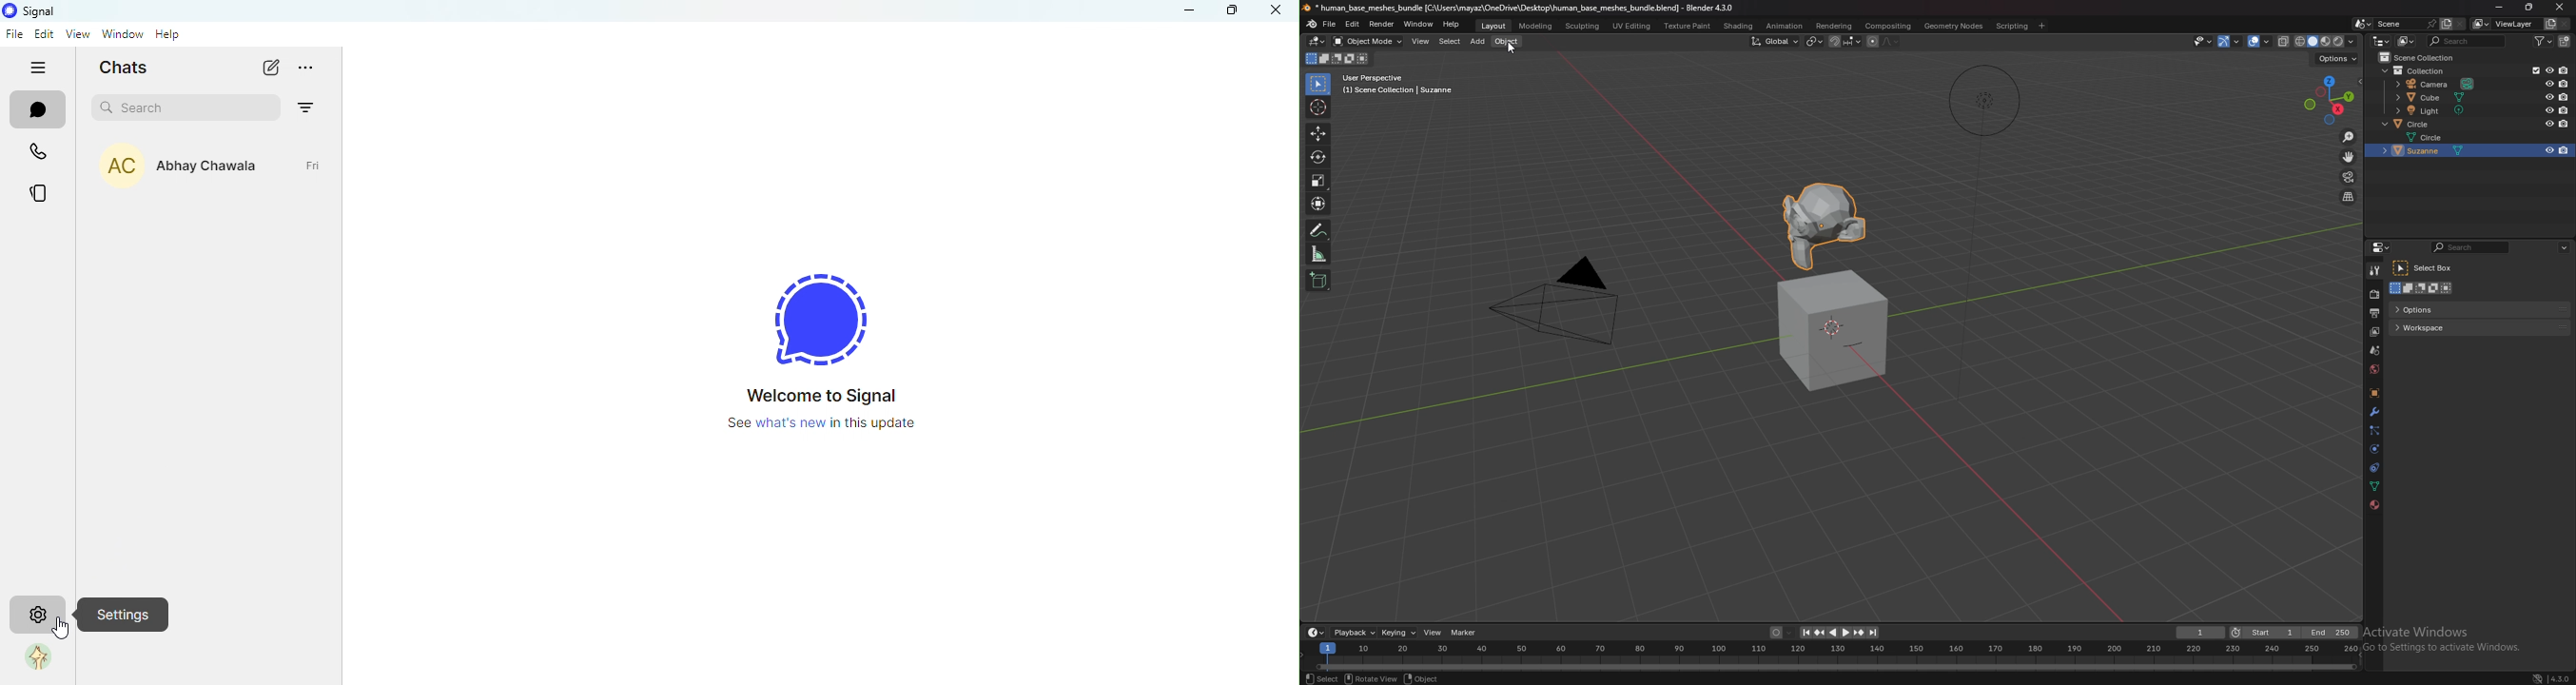  What do you see at coordinates (2375, 486) in the screenshot?
I see `data` at bounding box center [2375, 486].